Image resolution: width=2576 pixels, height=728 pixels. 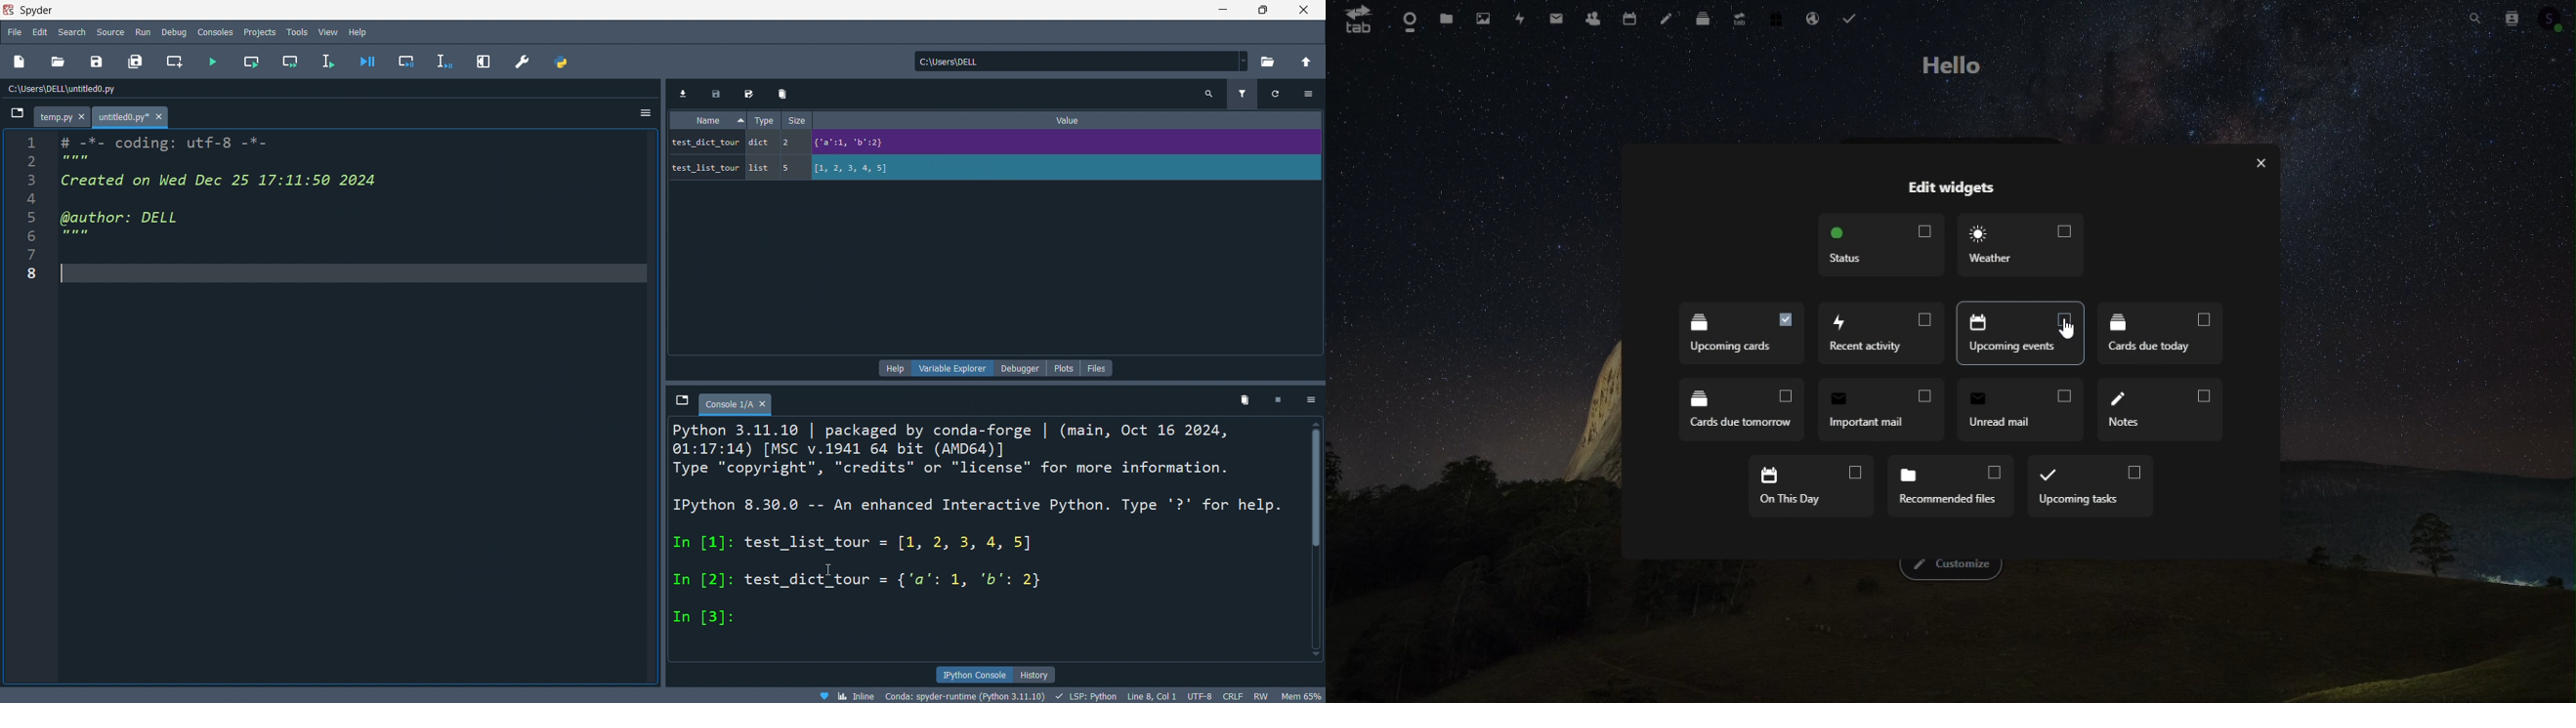 I want to click on preference, so click(x=524, y=61).